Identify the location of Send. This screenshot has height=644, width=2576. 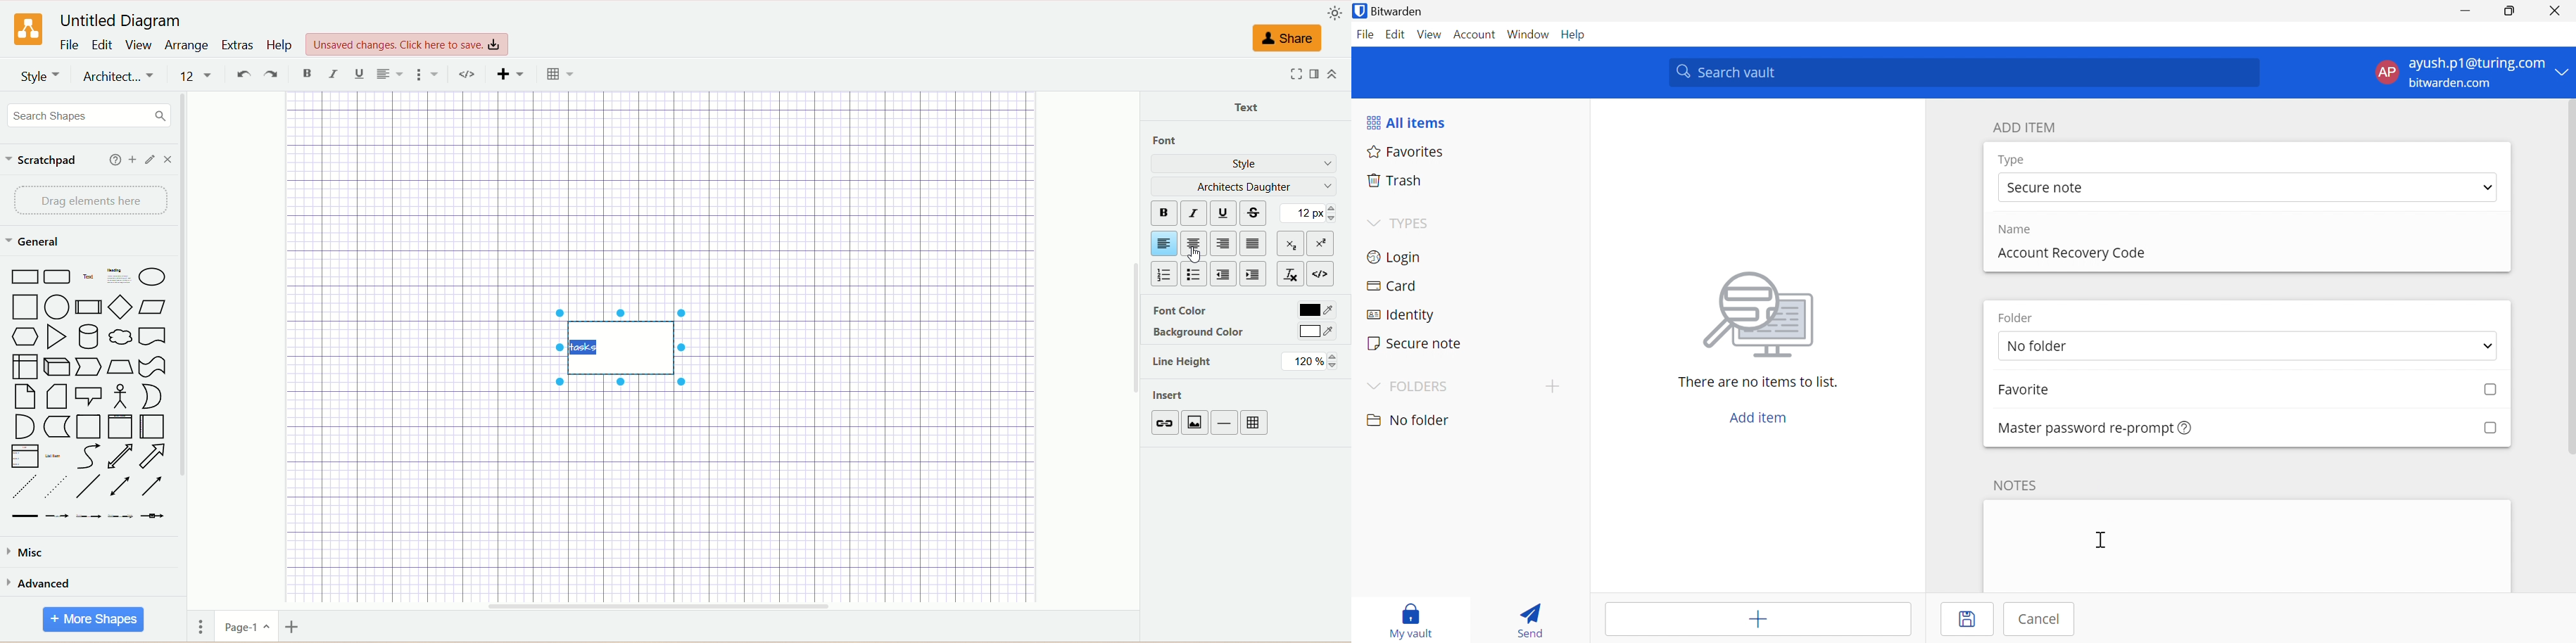
(1529, 623).